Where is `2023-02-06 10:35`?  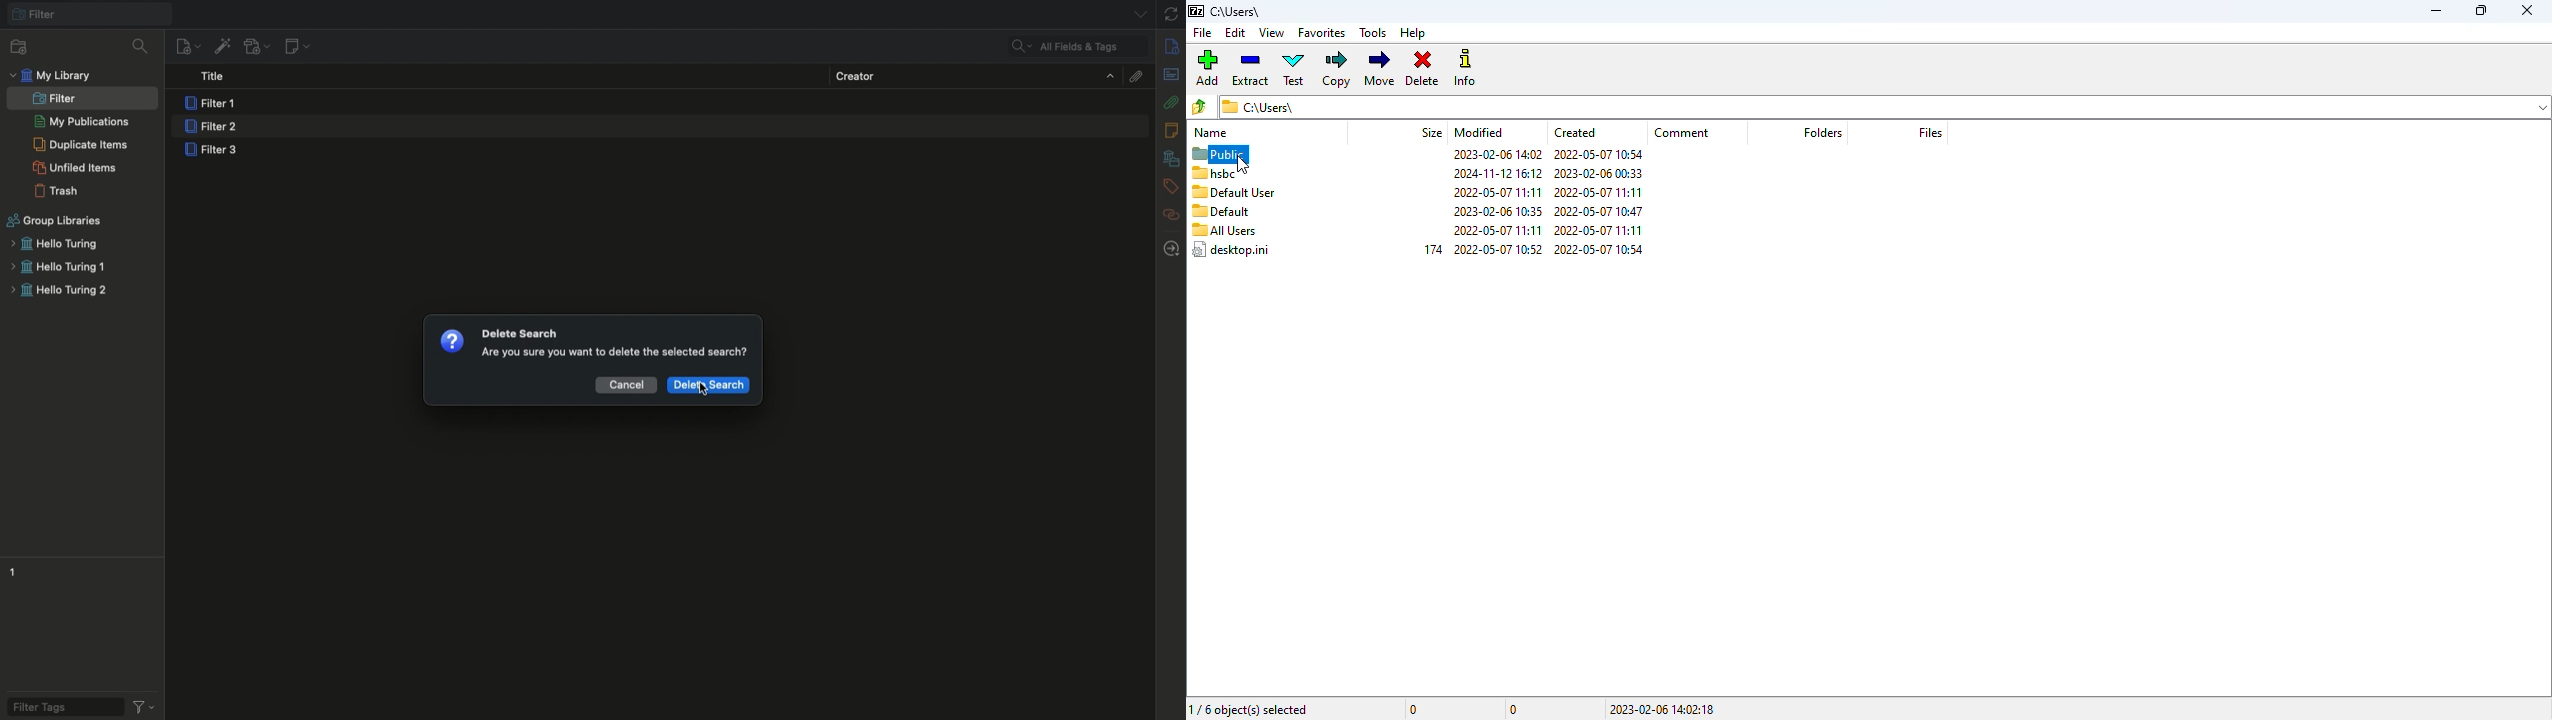
2023-02-06 10:35 is located at coordinates (1492, 212).